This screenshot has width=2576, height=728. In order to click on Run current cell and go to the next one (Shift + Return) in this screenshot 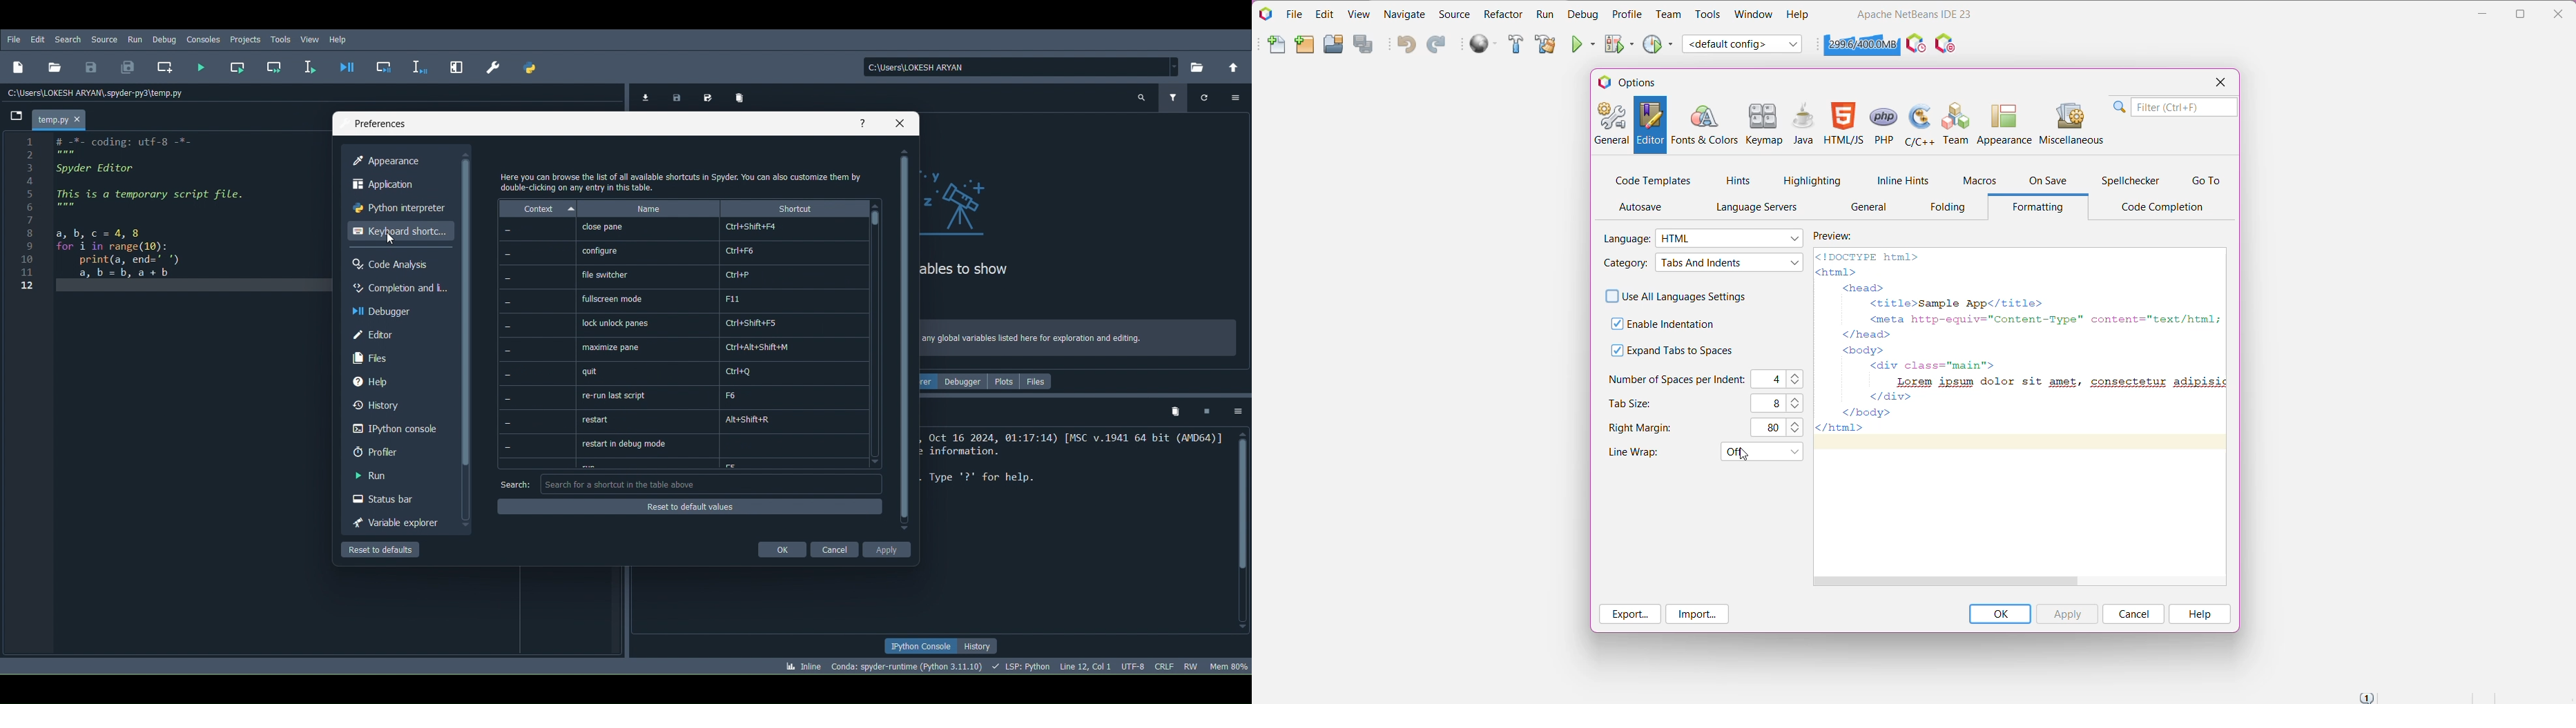, I will do `click(273, 67)`.